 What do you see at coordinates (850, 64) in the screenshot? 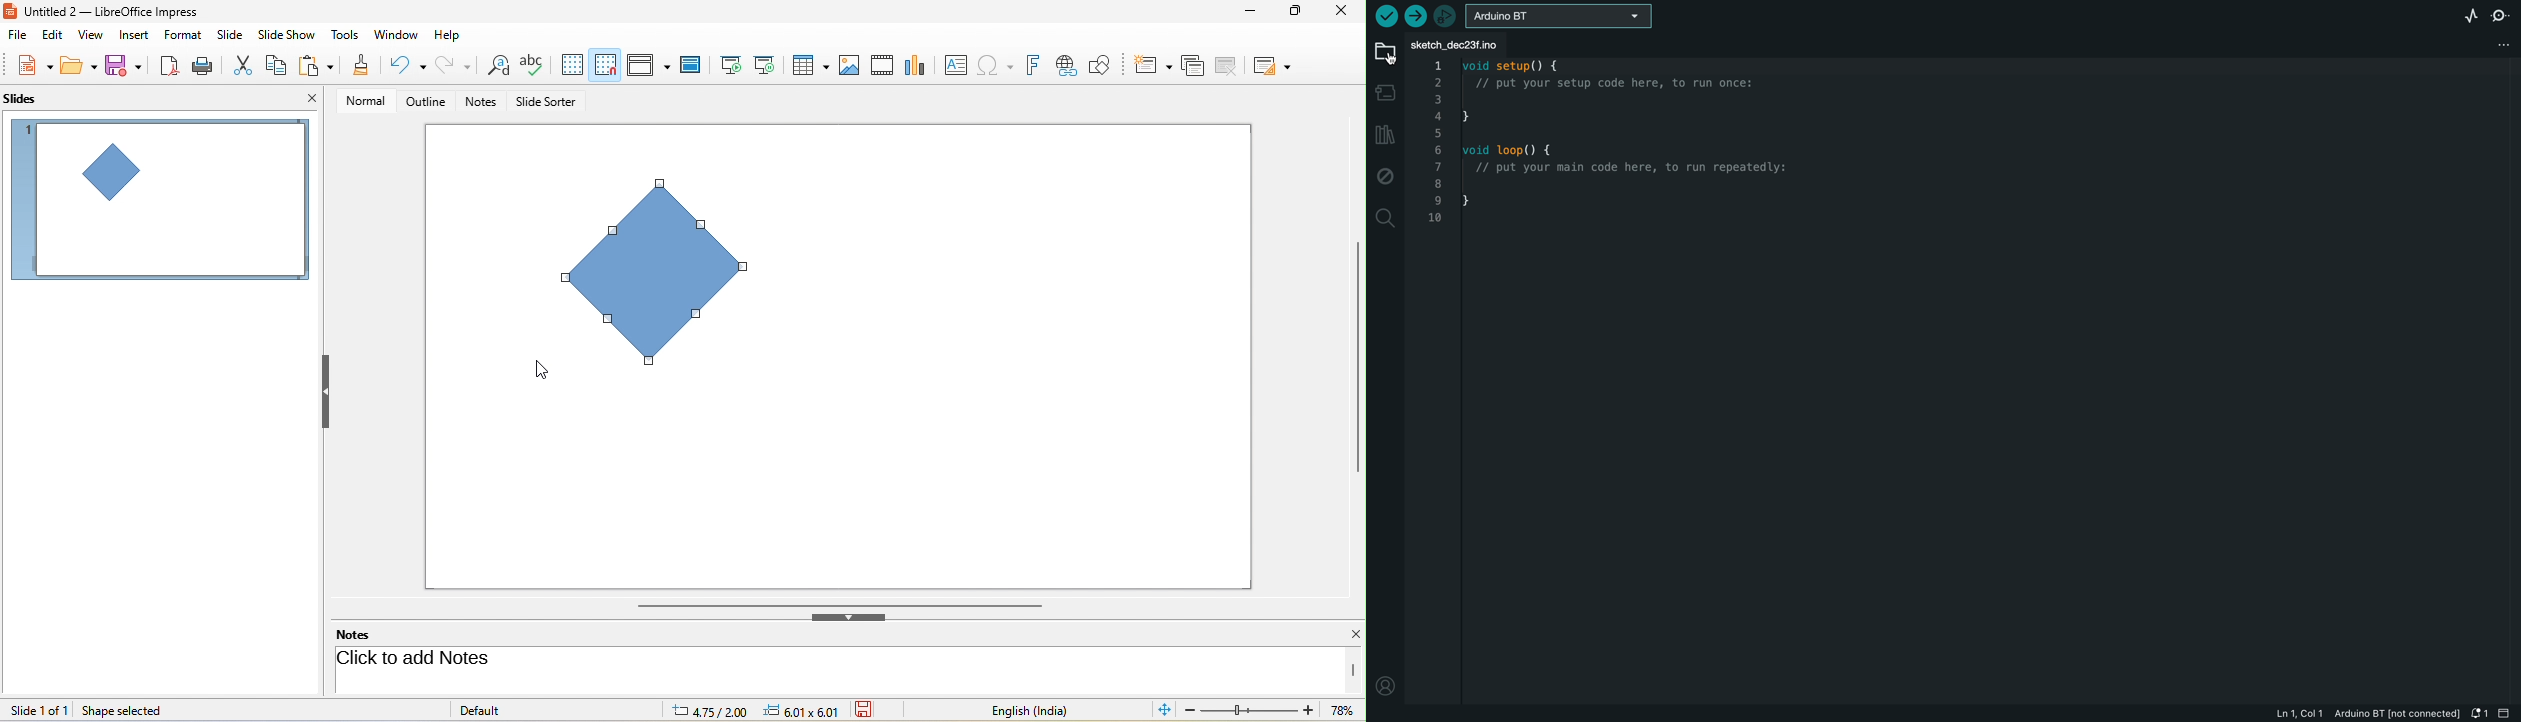
I see `image` at bounding box center [850, 64].